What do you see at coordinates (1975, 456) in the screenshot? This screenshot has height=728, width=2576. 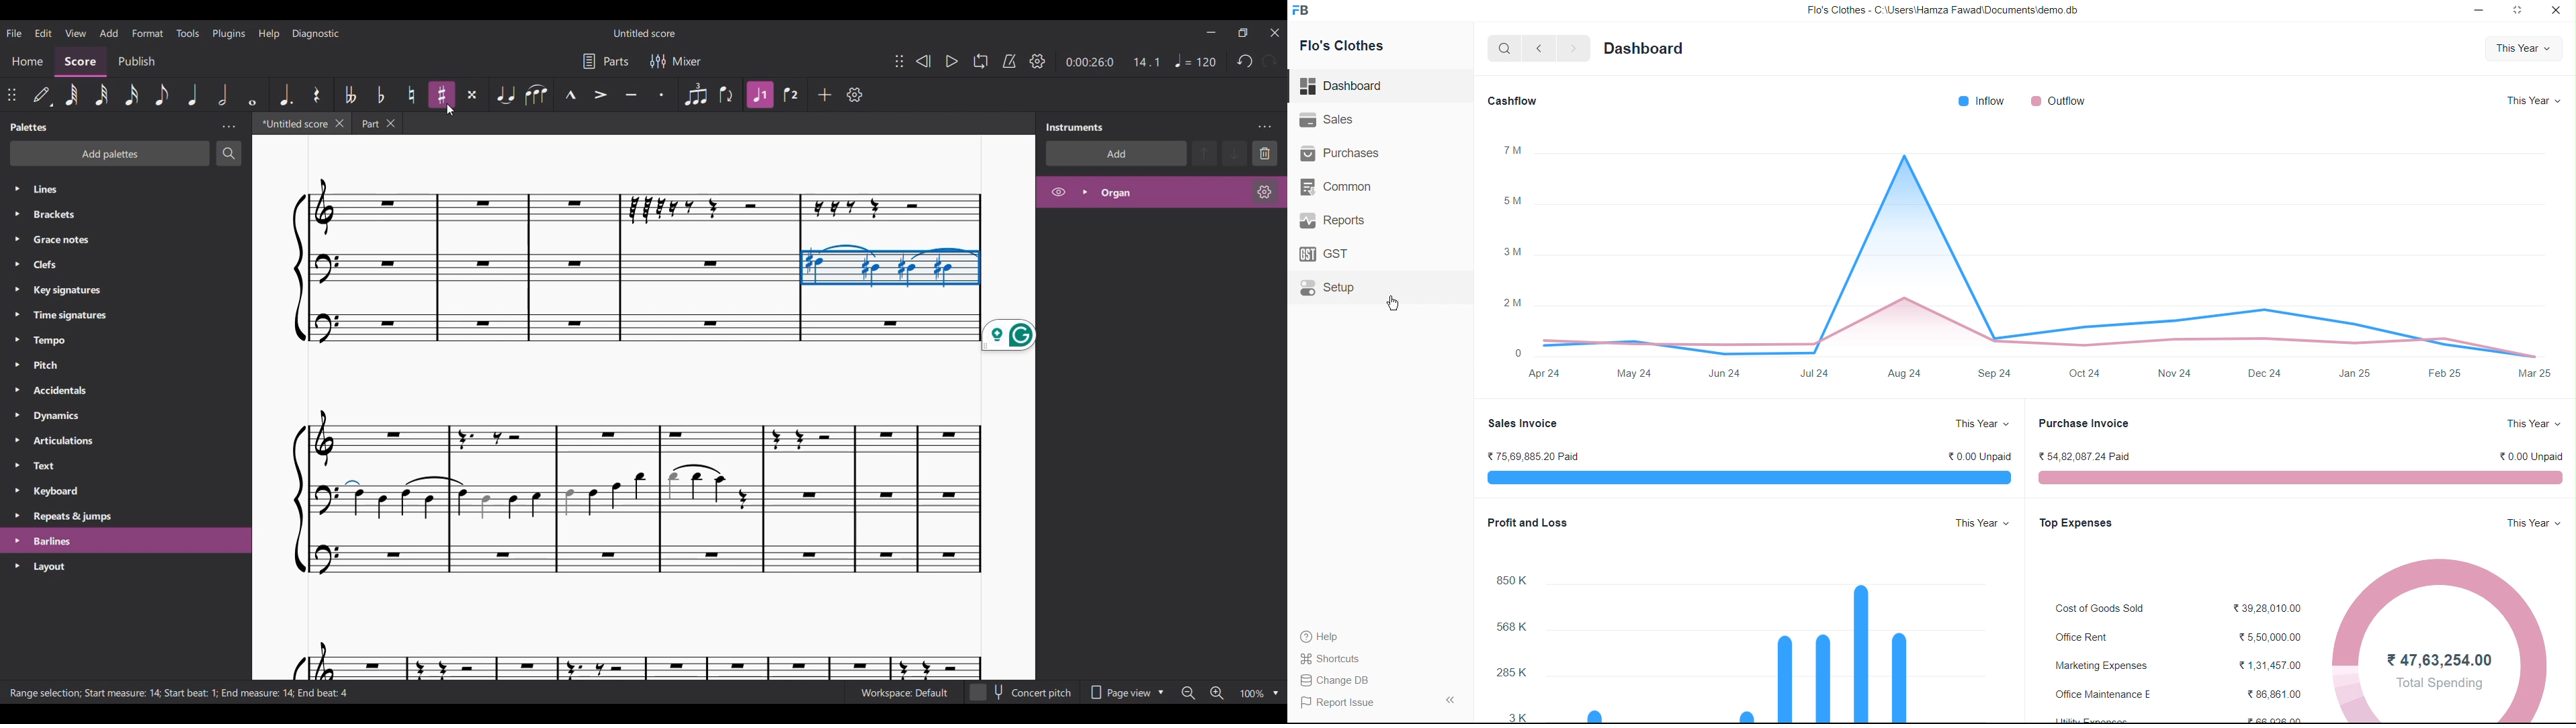 I see `0.00 unpaid` at bounding box center [1975, 456].